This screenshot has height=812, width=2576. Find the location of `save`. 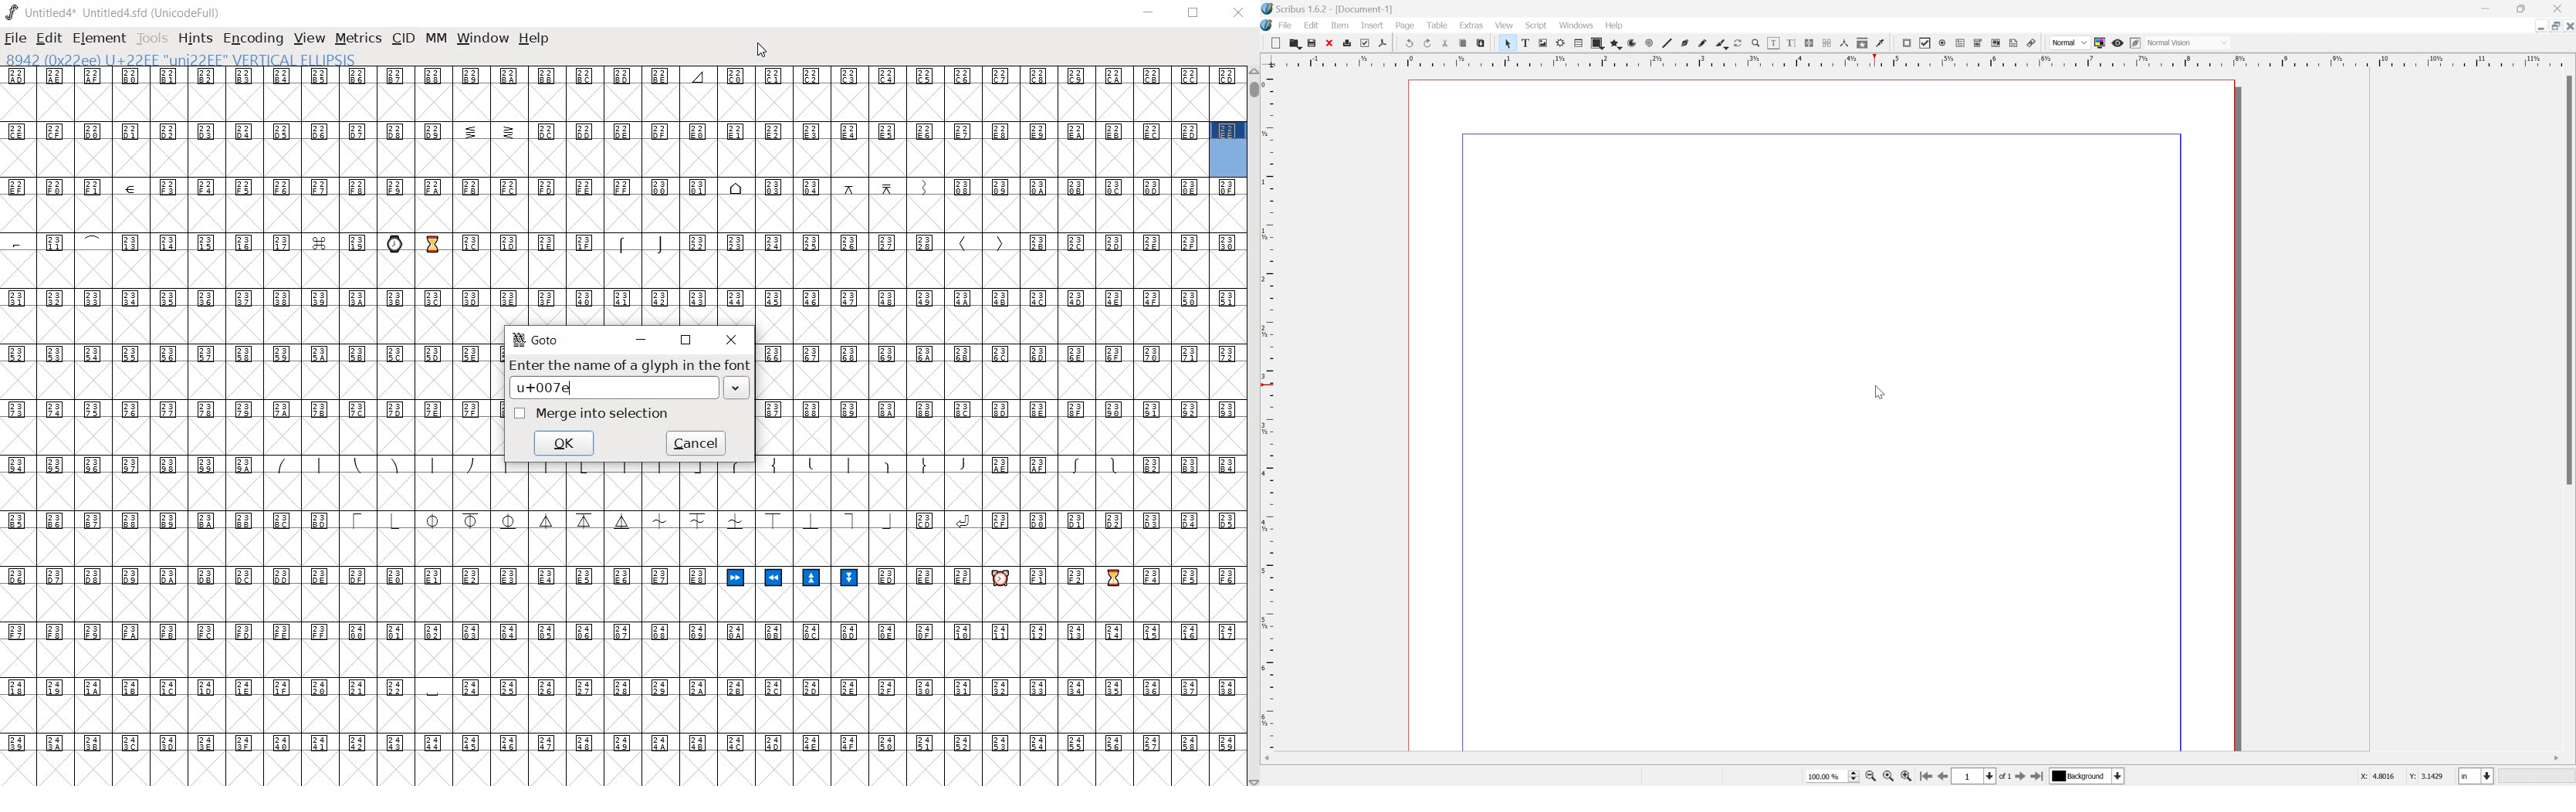

save is located at coordinates (1314, 43).